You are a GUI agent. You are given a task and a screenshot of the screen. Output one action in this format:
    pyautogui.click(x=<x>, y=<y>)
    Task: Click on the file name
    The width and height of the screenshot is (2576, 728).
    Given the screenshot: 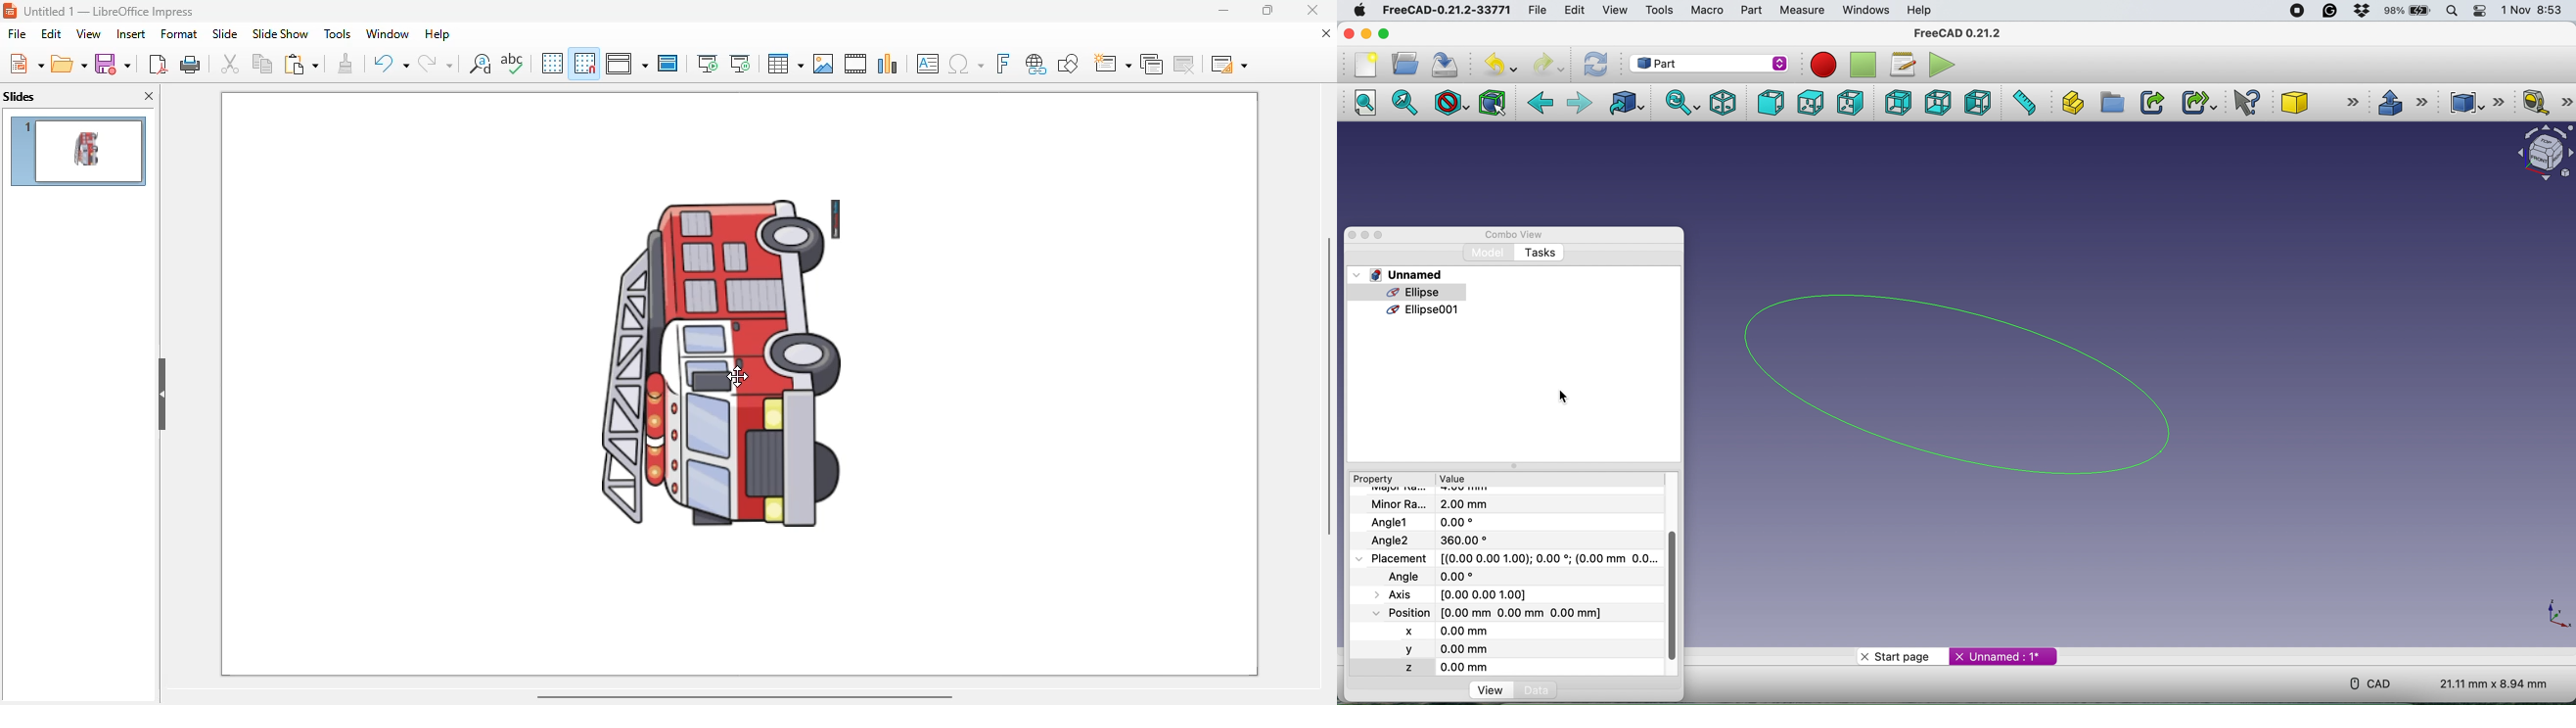 What is the action you would take?
    pyautogui.click(x=1435, y=505)
    